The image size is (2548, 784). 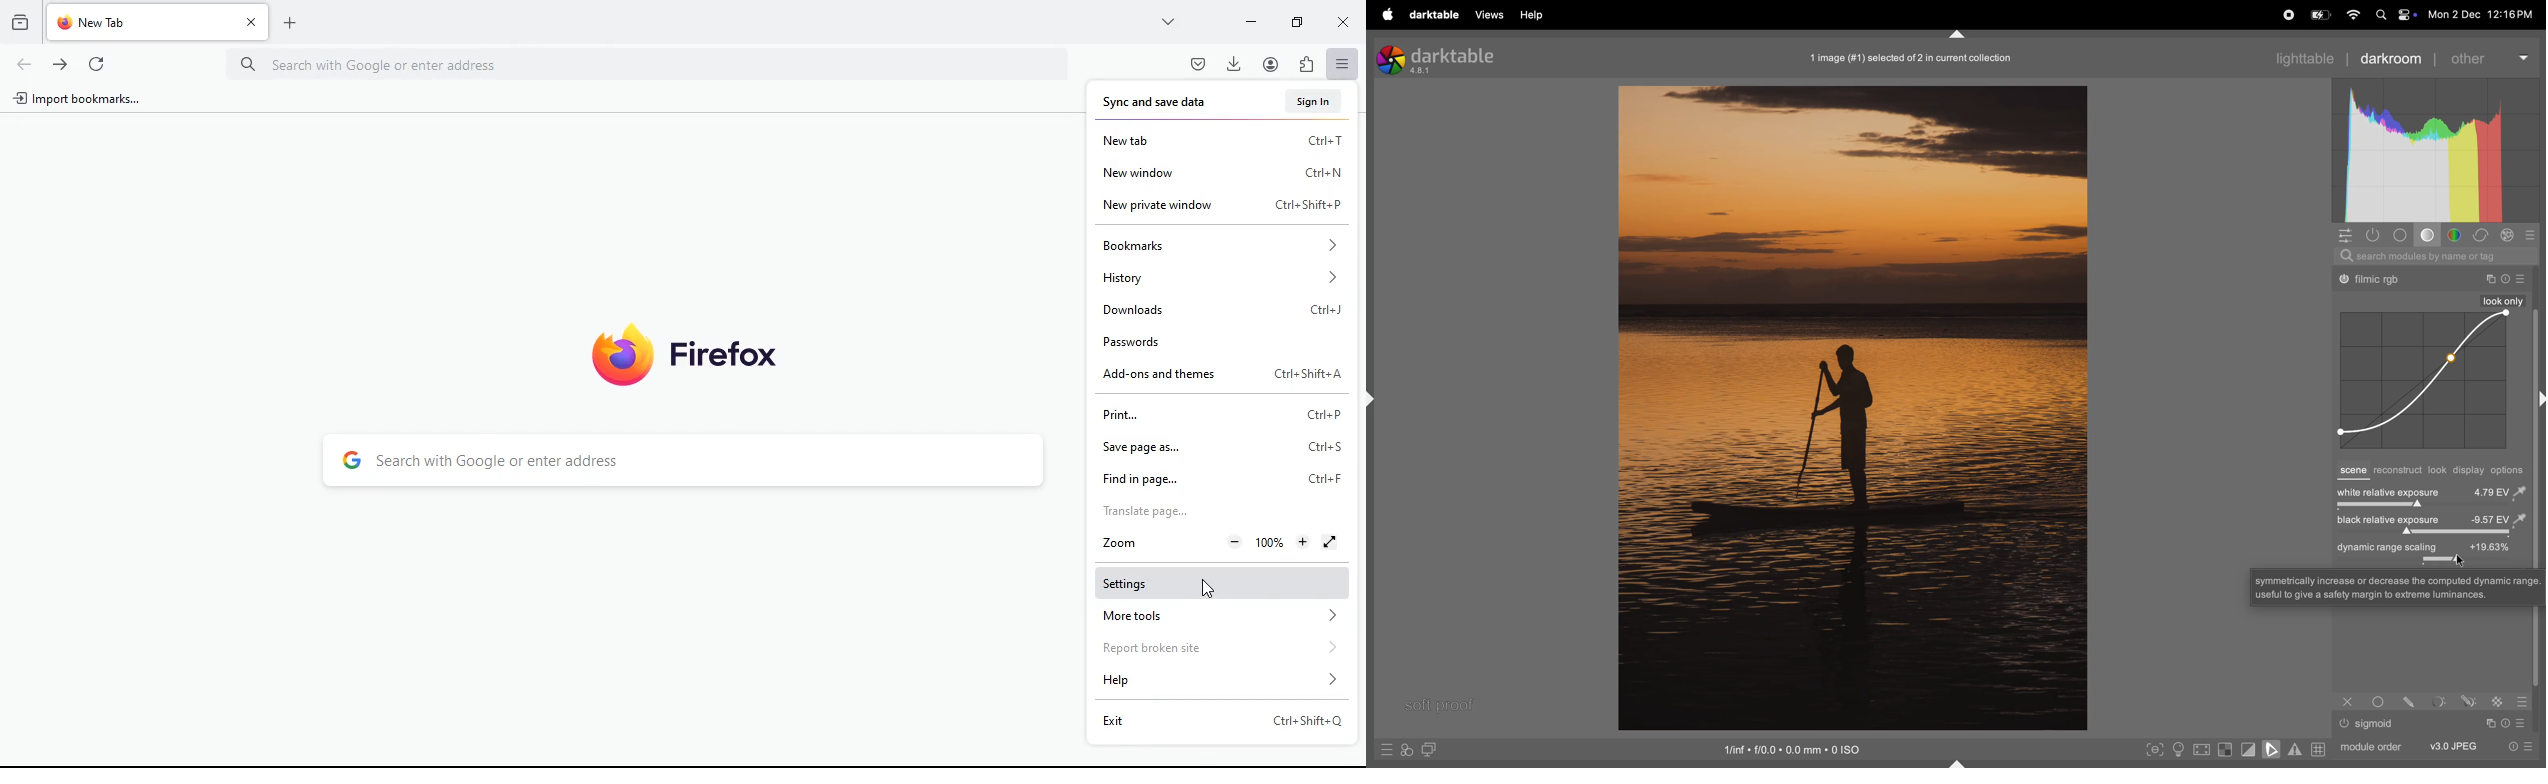 What do you see at coordinates (2504, 301) in the screenshot?
I see `` at bounding box center [2504, 301].